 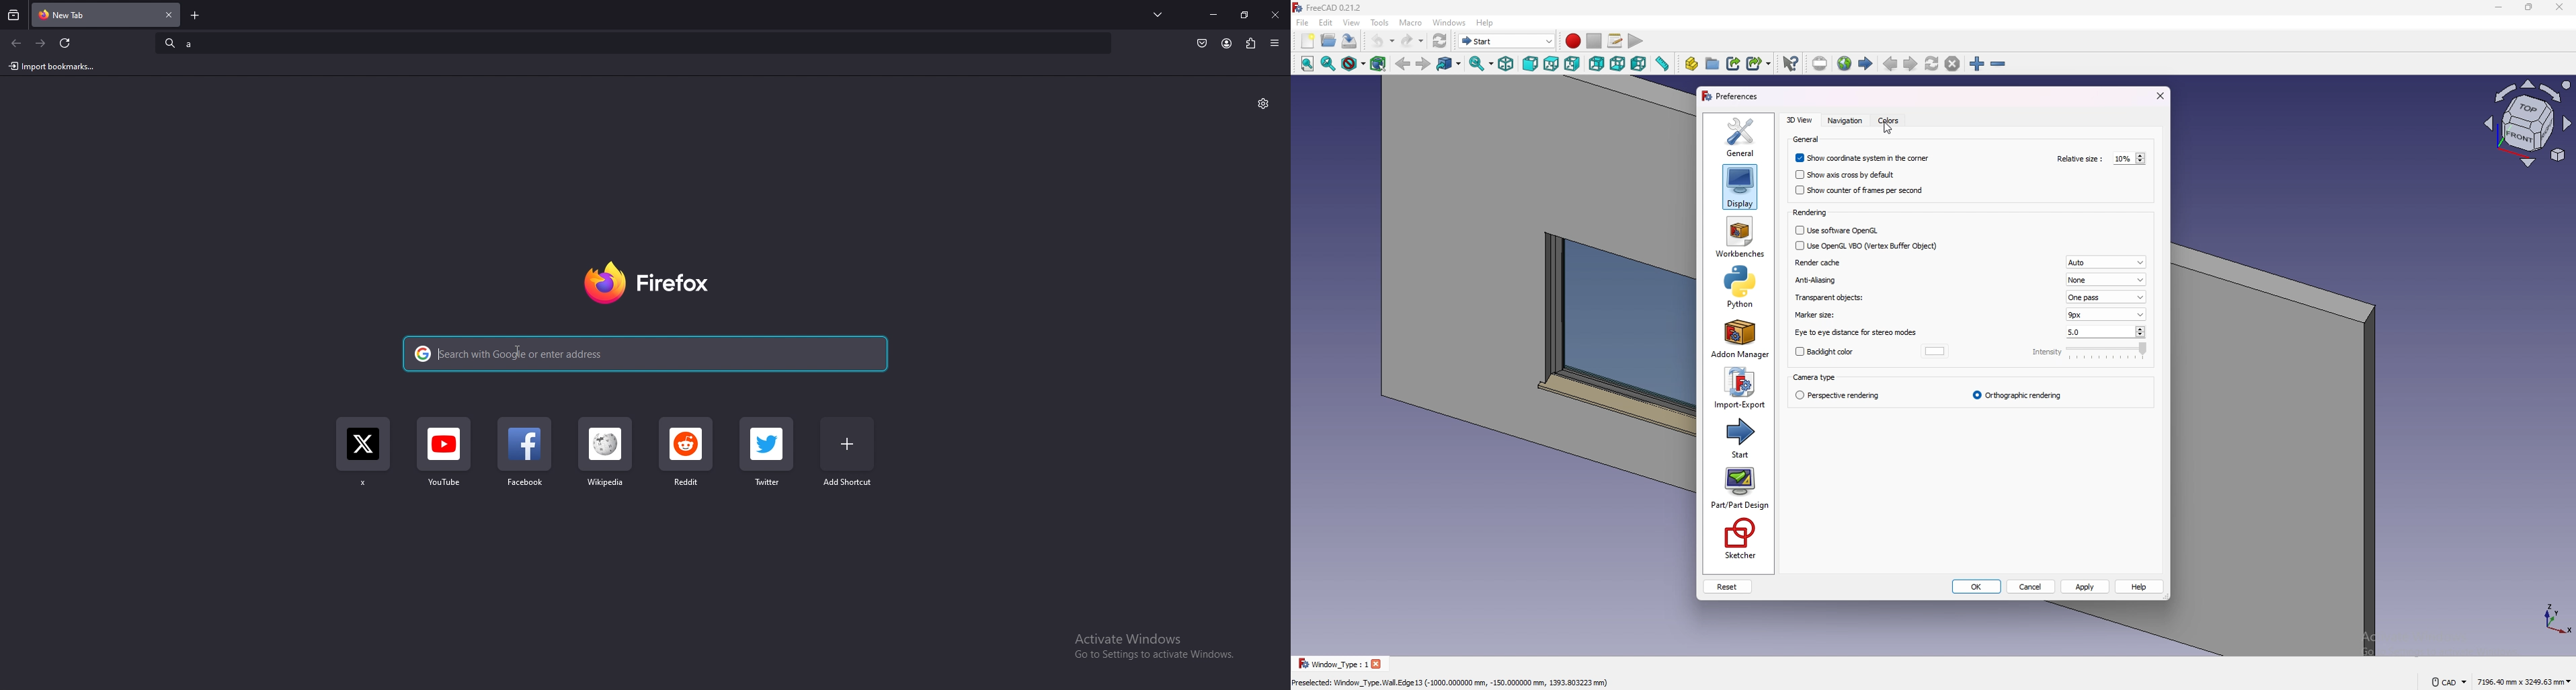 What do you see at coordinates (606, 461) in the screenshot?
I see `wikipedia` at bounding box center [606, 461].